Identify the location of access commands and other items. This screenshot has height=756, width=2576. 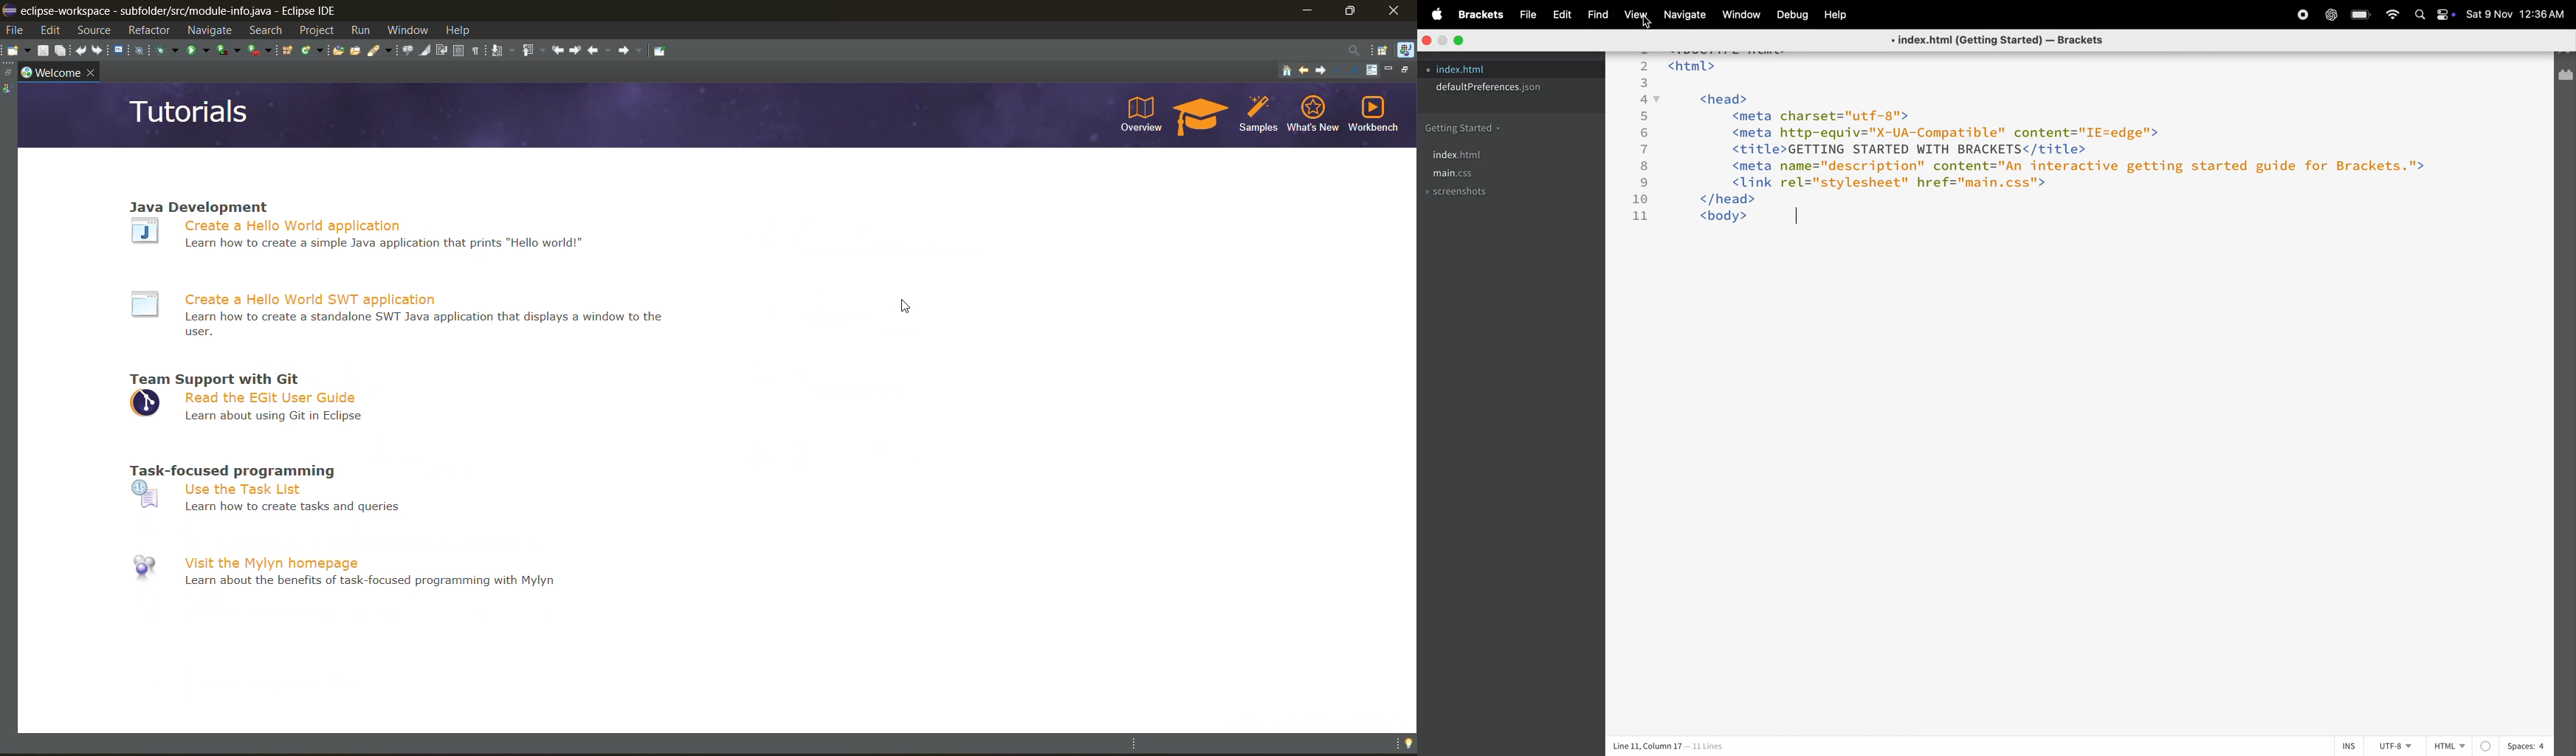
(1354, 49).